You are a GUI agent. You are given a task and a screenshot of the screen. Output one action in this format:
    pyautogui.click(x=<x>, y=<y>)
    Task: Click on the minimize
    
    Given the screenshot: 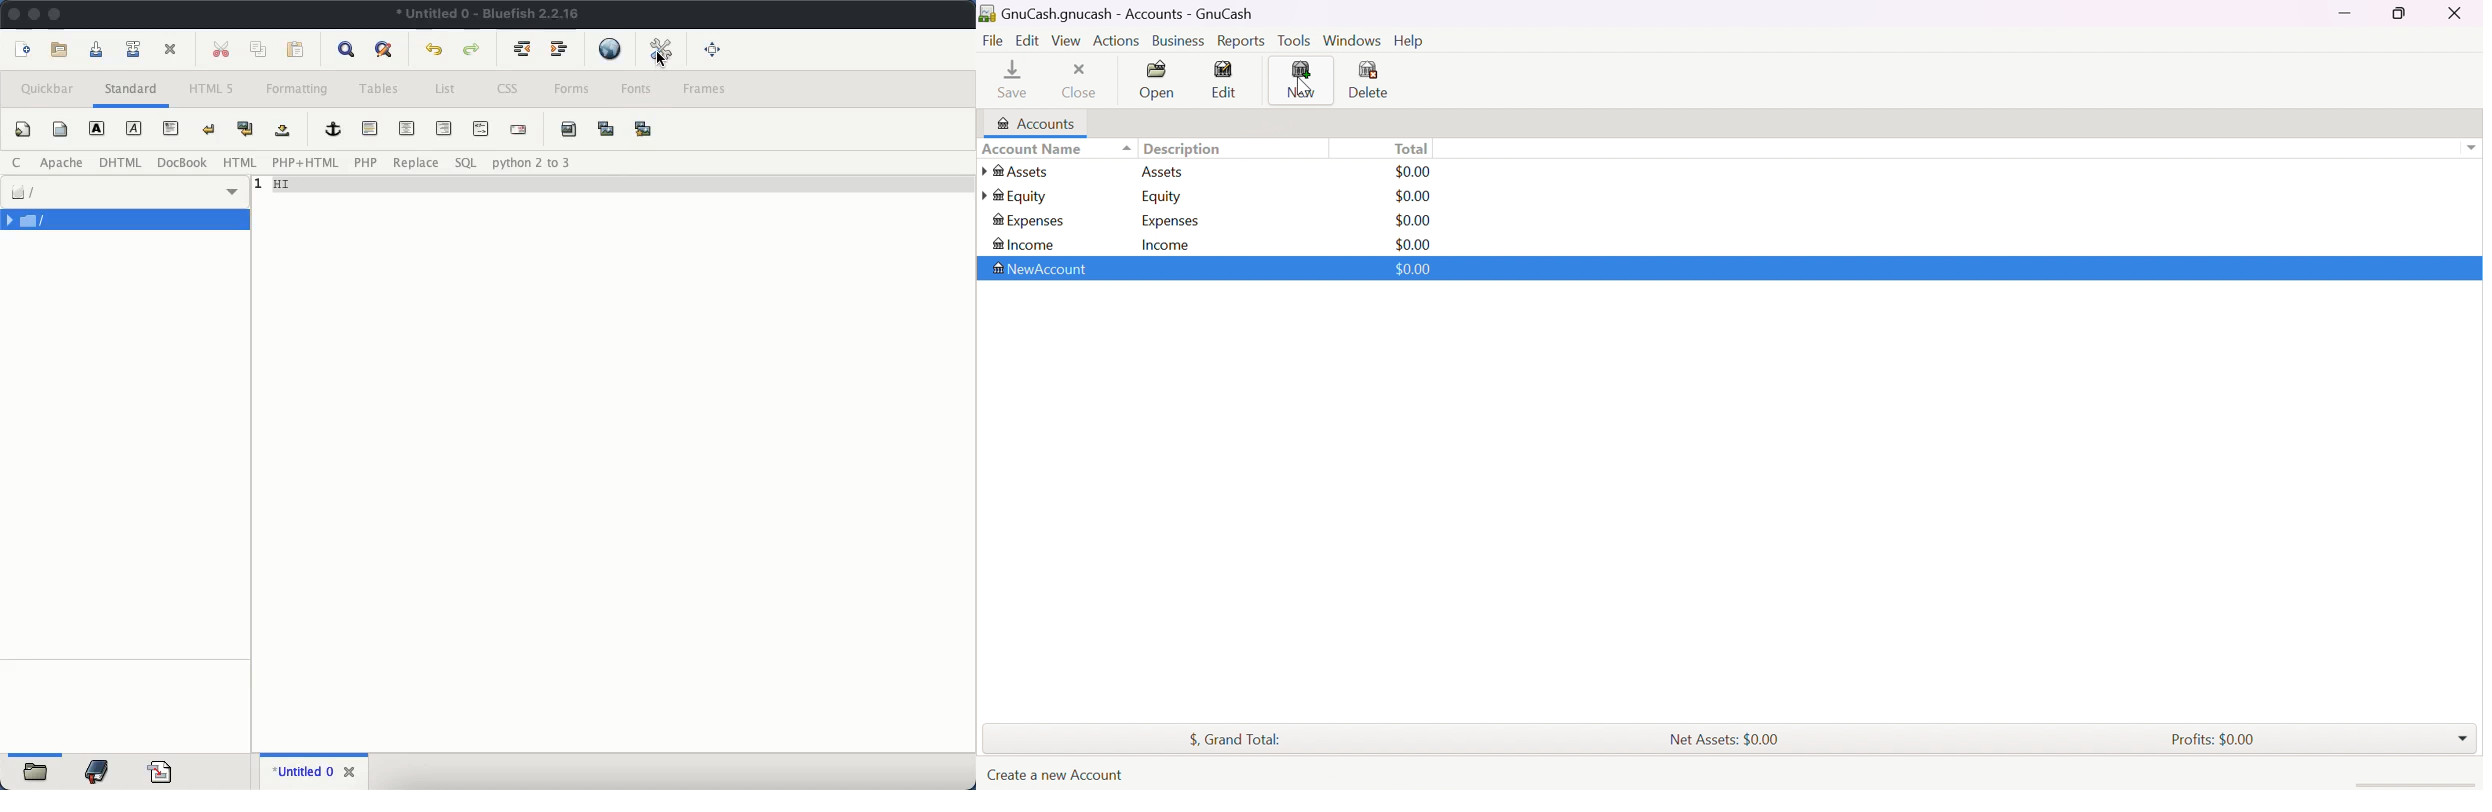 What is the action you would take?
    pyautogui.click(x=35, y=14)
    